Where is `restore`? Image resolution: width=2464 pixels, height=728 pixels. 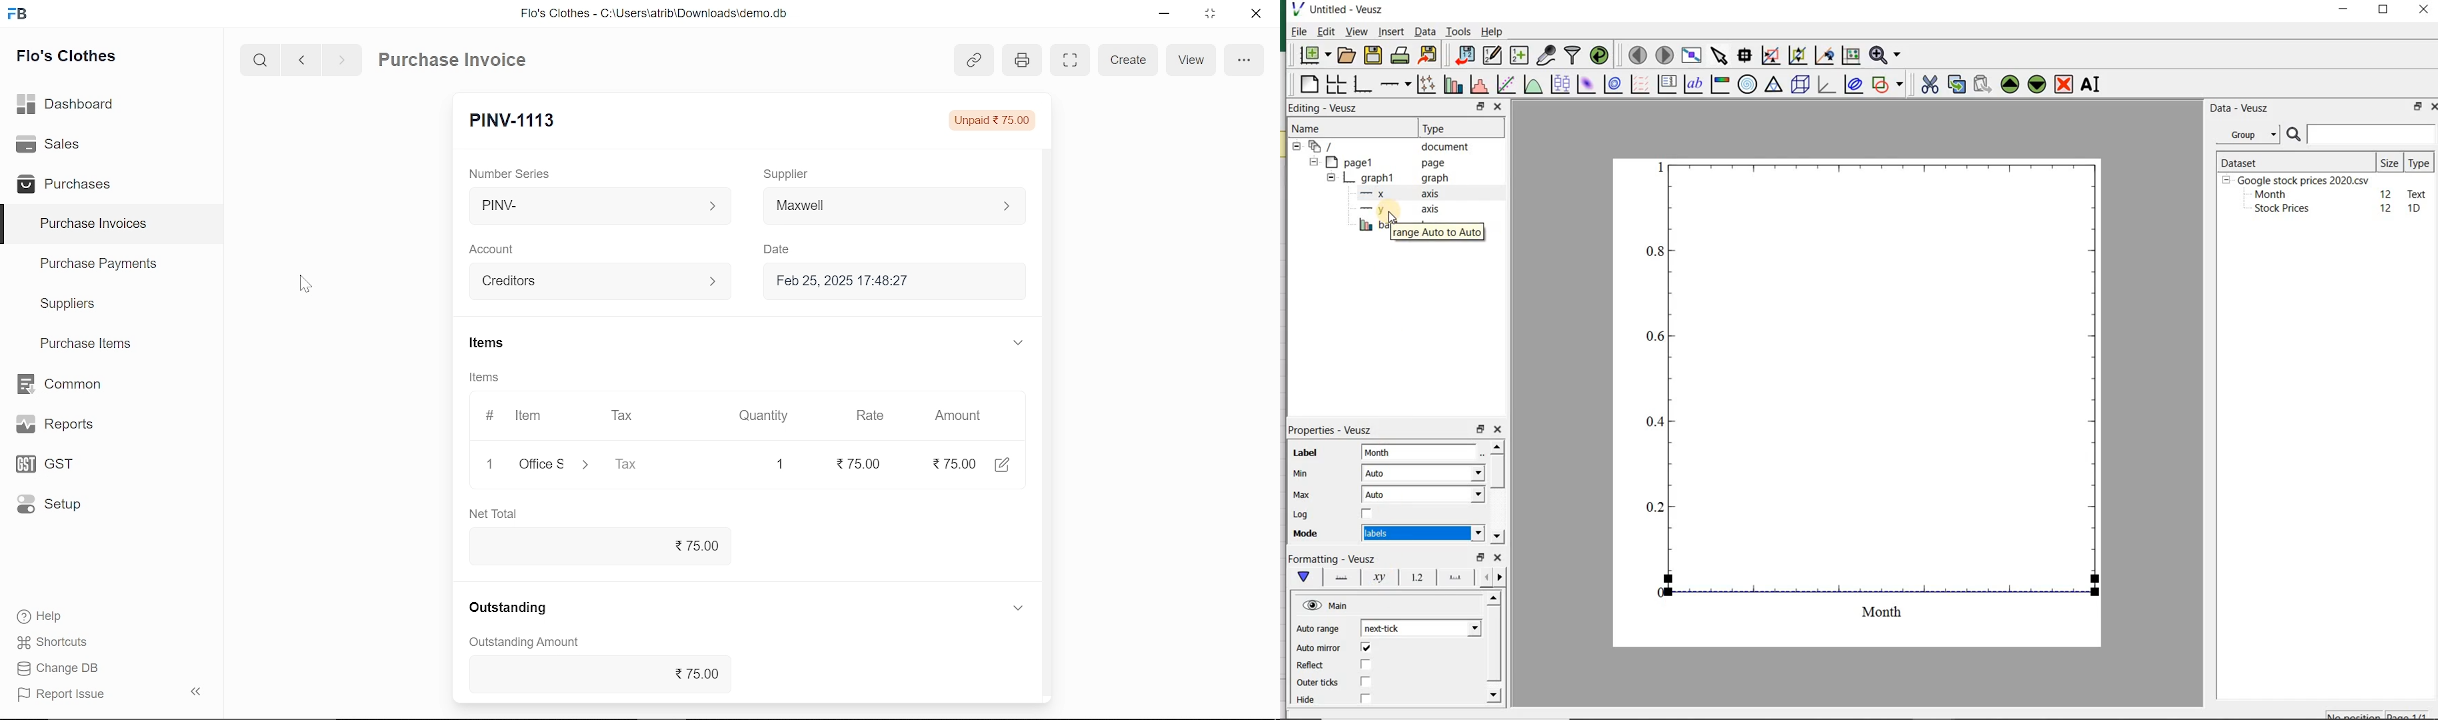 restore is located at coordinates (1481, 430).